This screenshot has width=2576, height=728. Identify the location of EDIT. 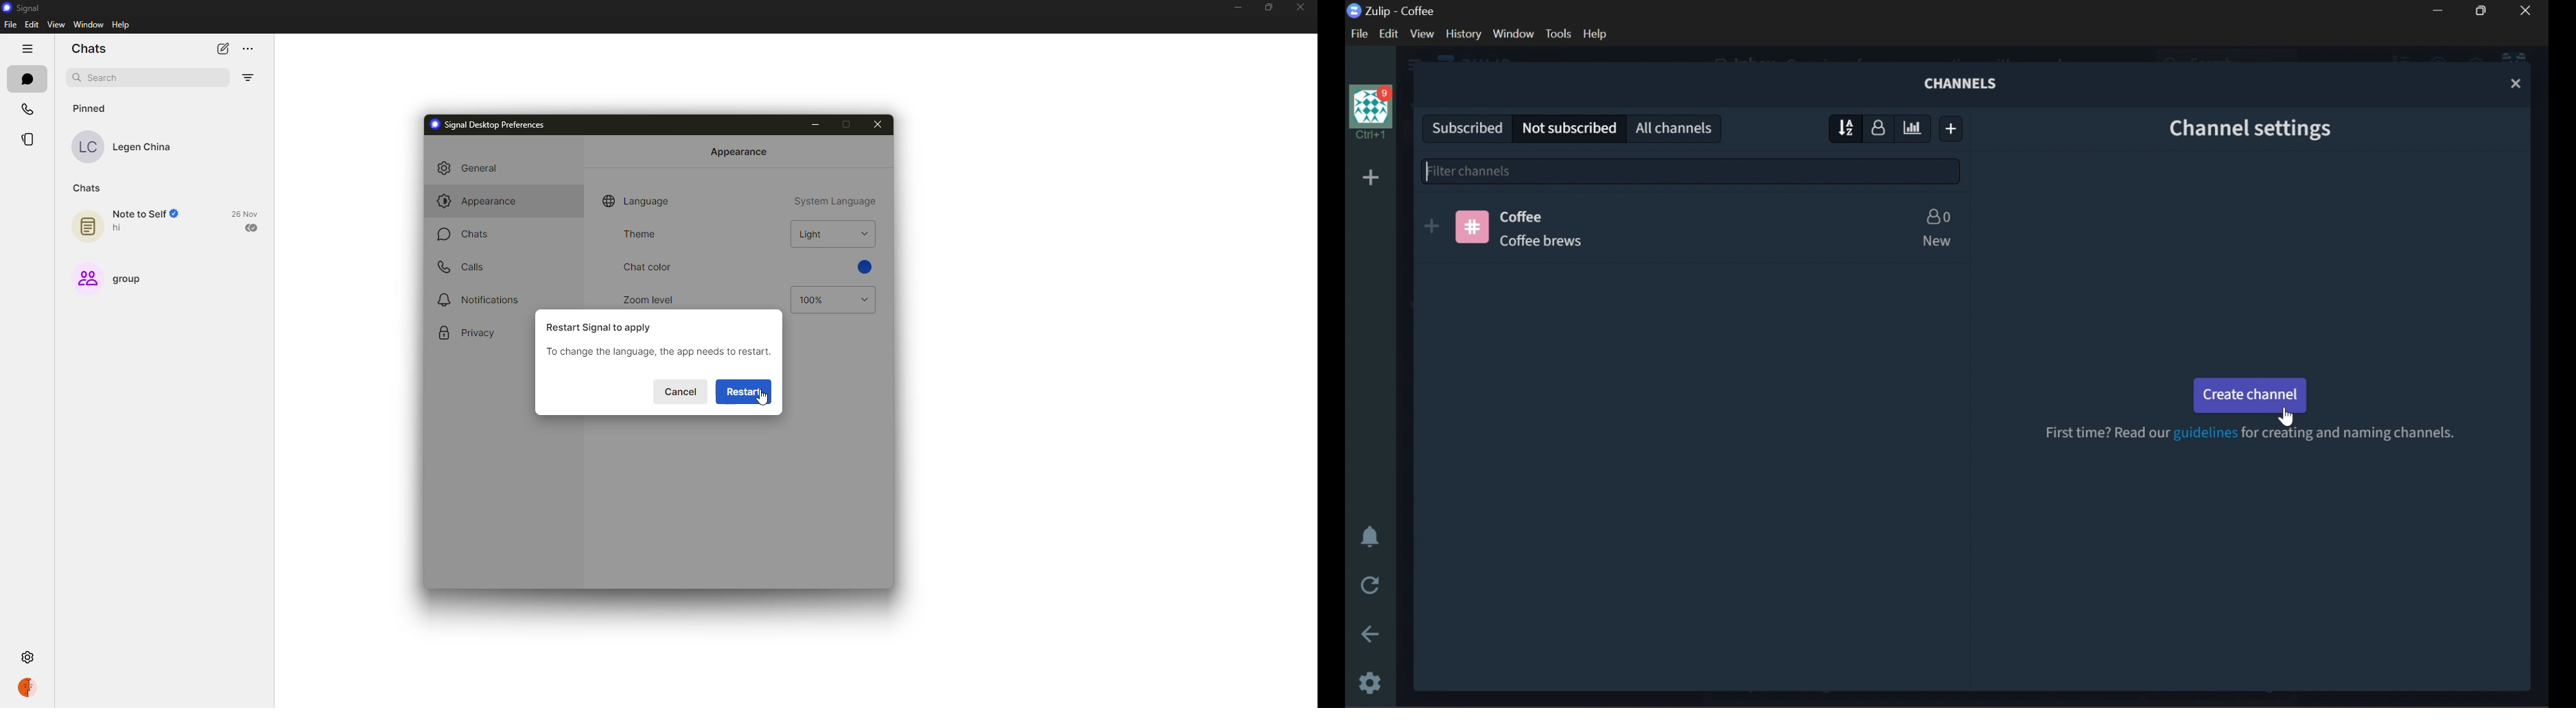
(1392, 34).